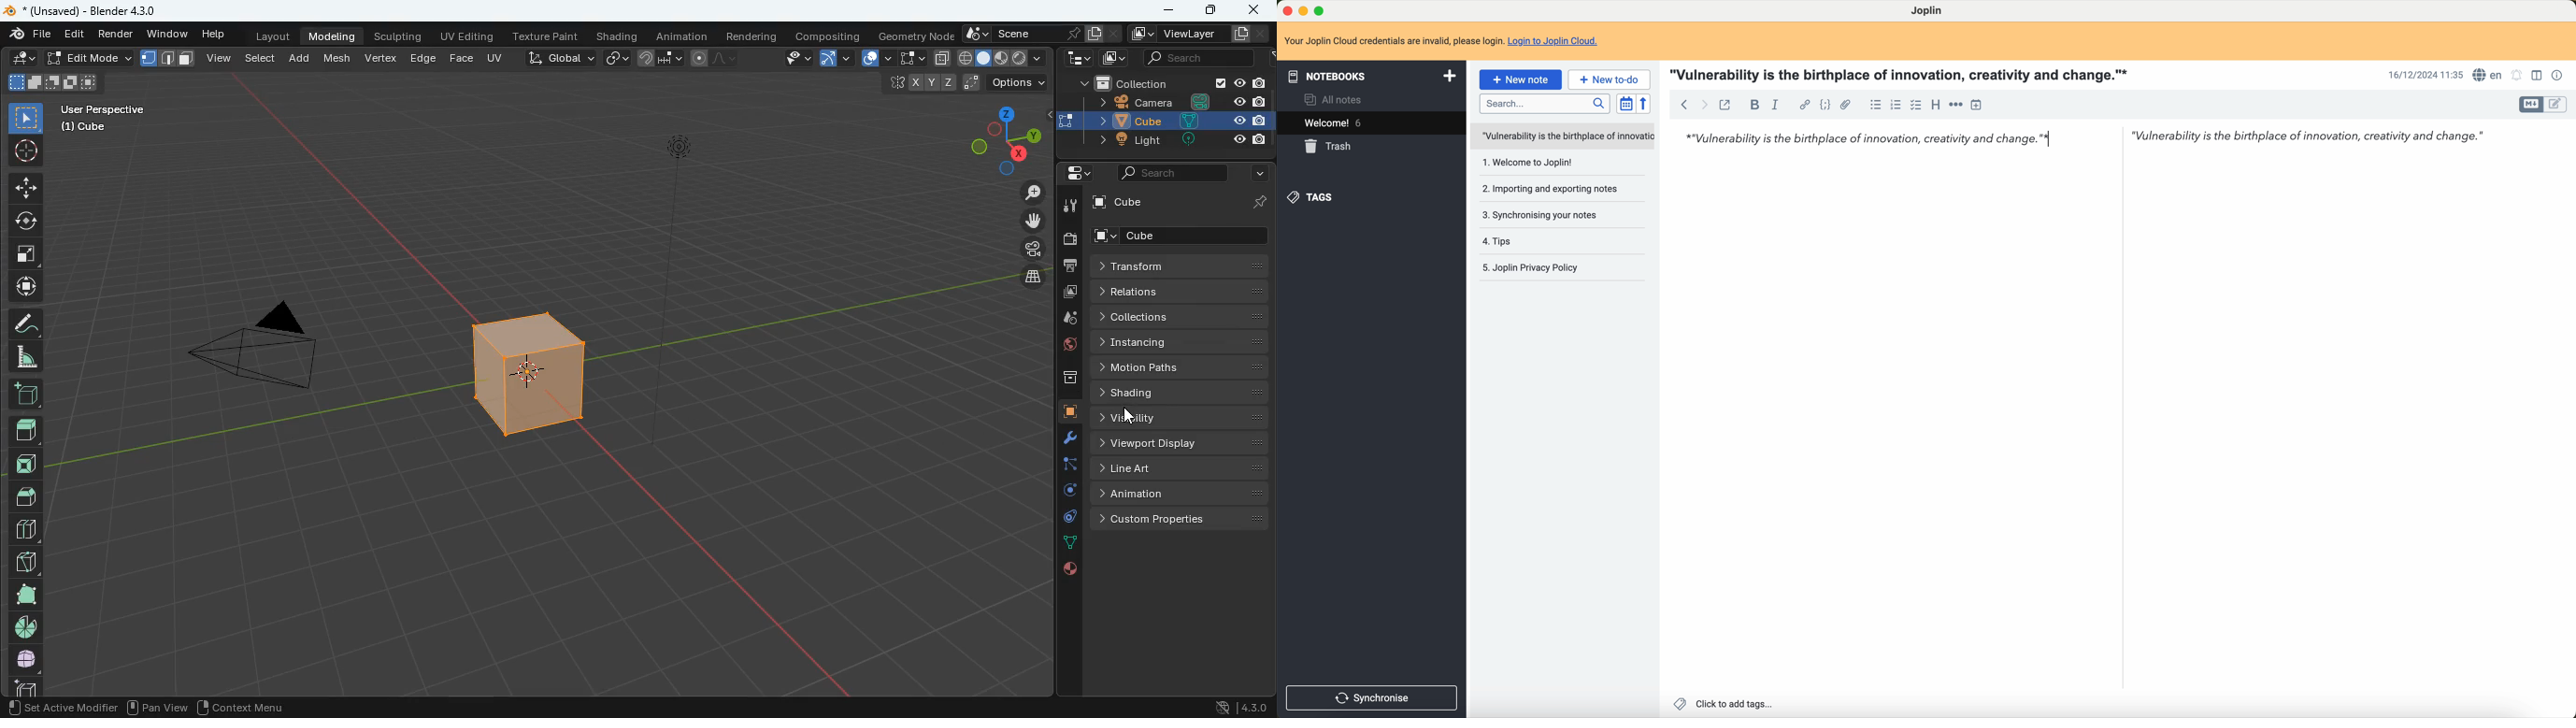 The width and height of the screenshot is (2576, 728). I want to click on toggle sort order field, so click(1624, 104).